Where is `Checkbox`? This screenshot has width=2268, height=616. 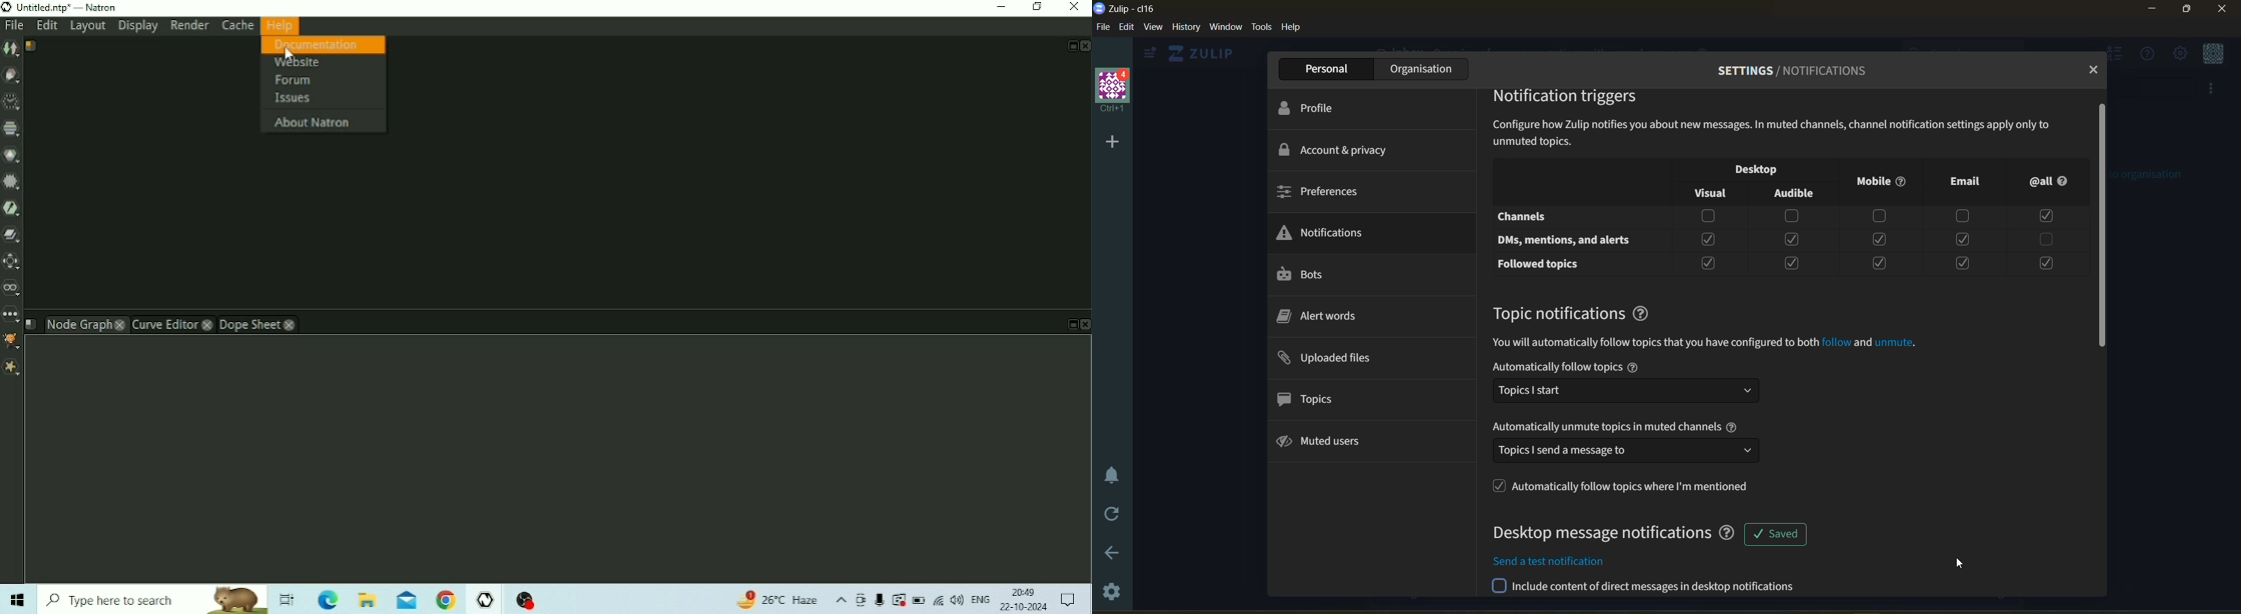 Checkbox is located at coordinates (2046, 238).